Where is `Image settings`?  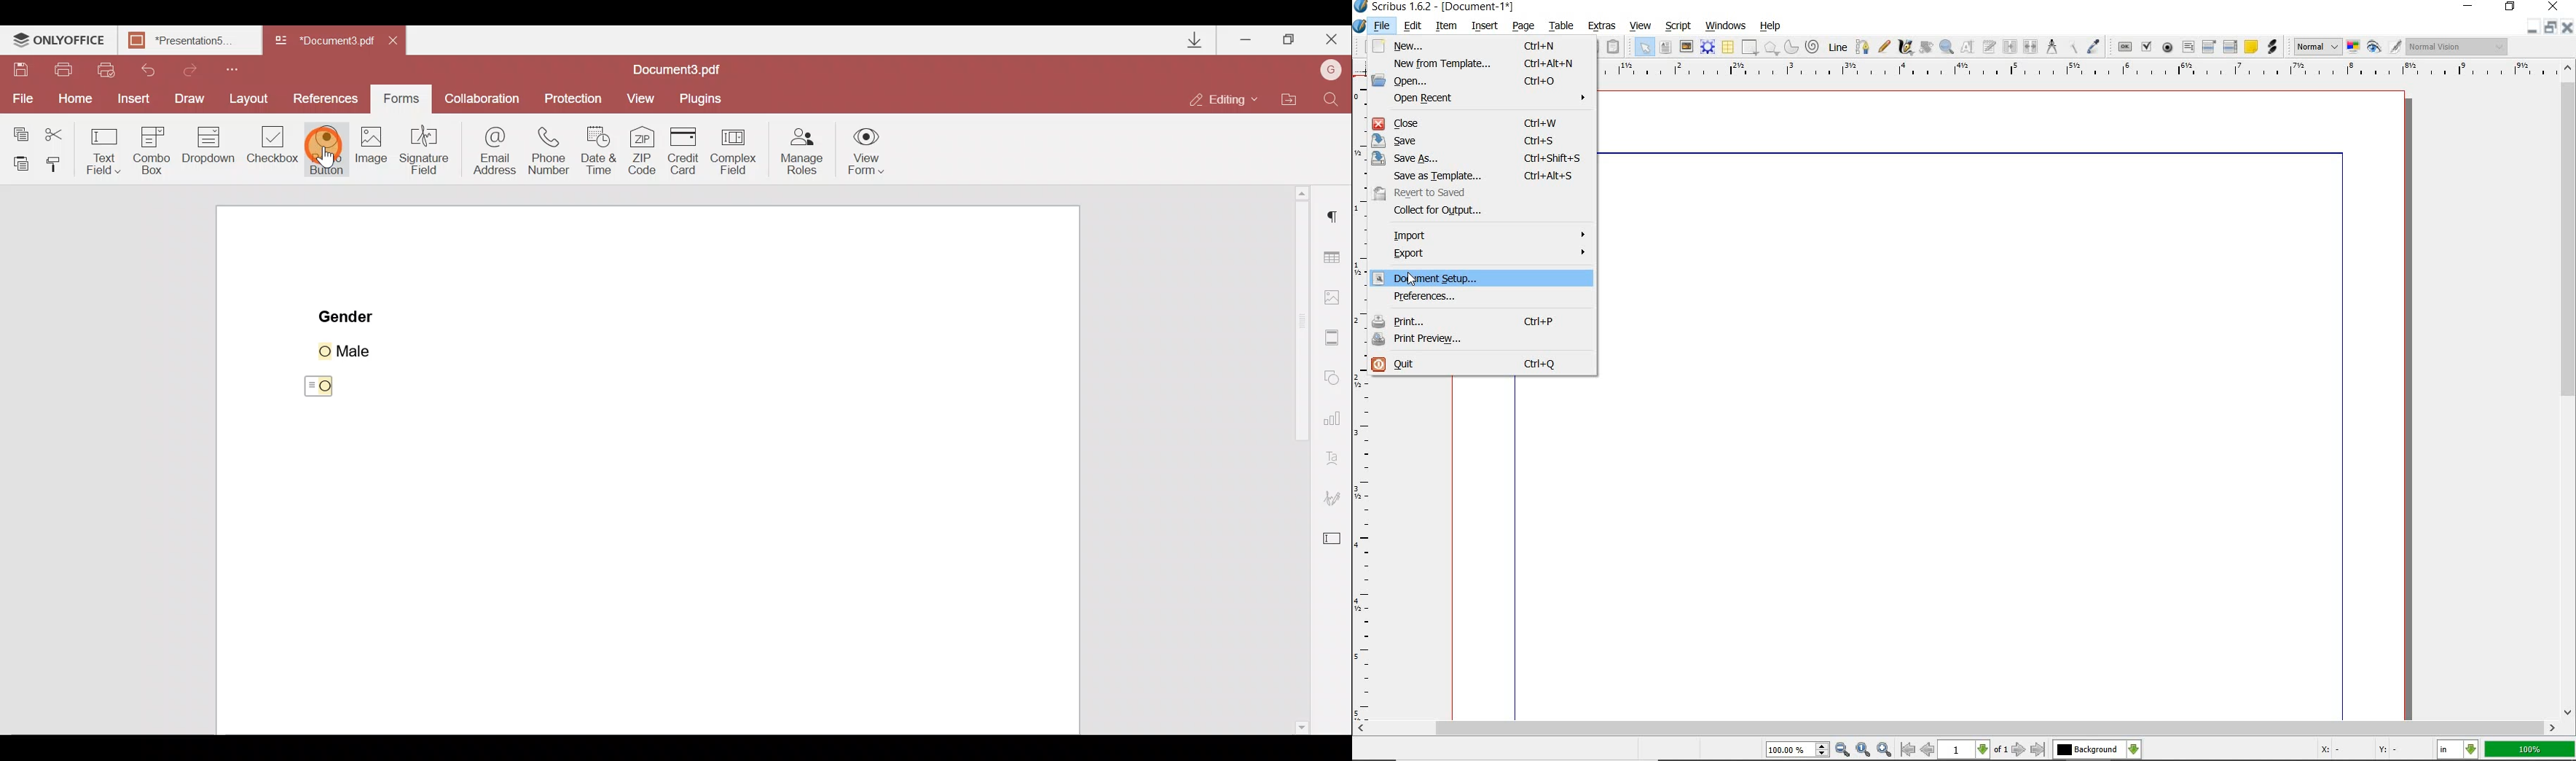 Image settings is located at coordinates (1339, 298).